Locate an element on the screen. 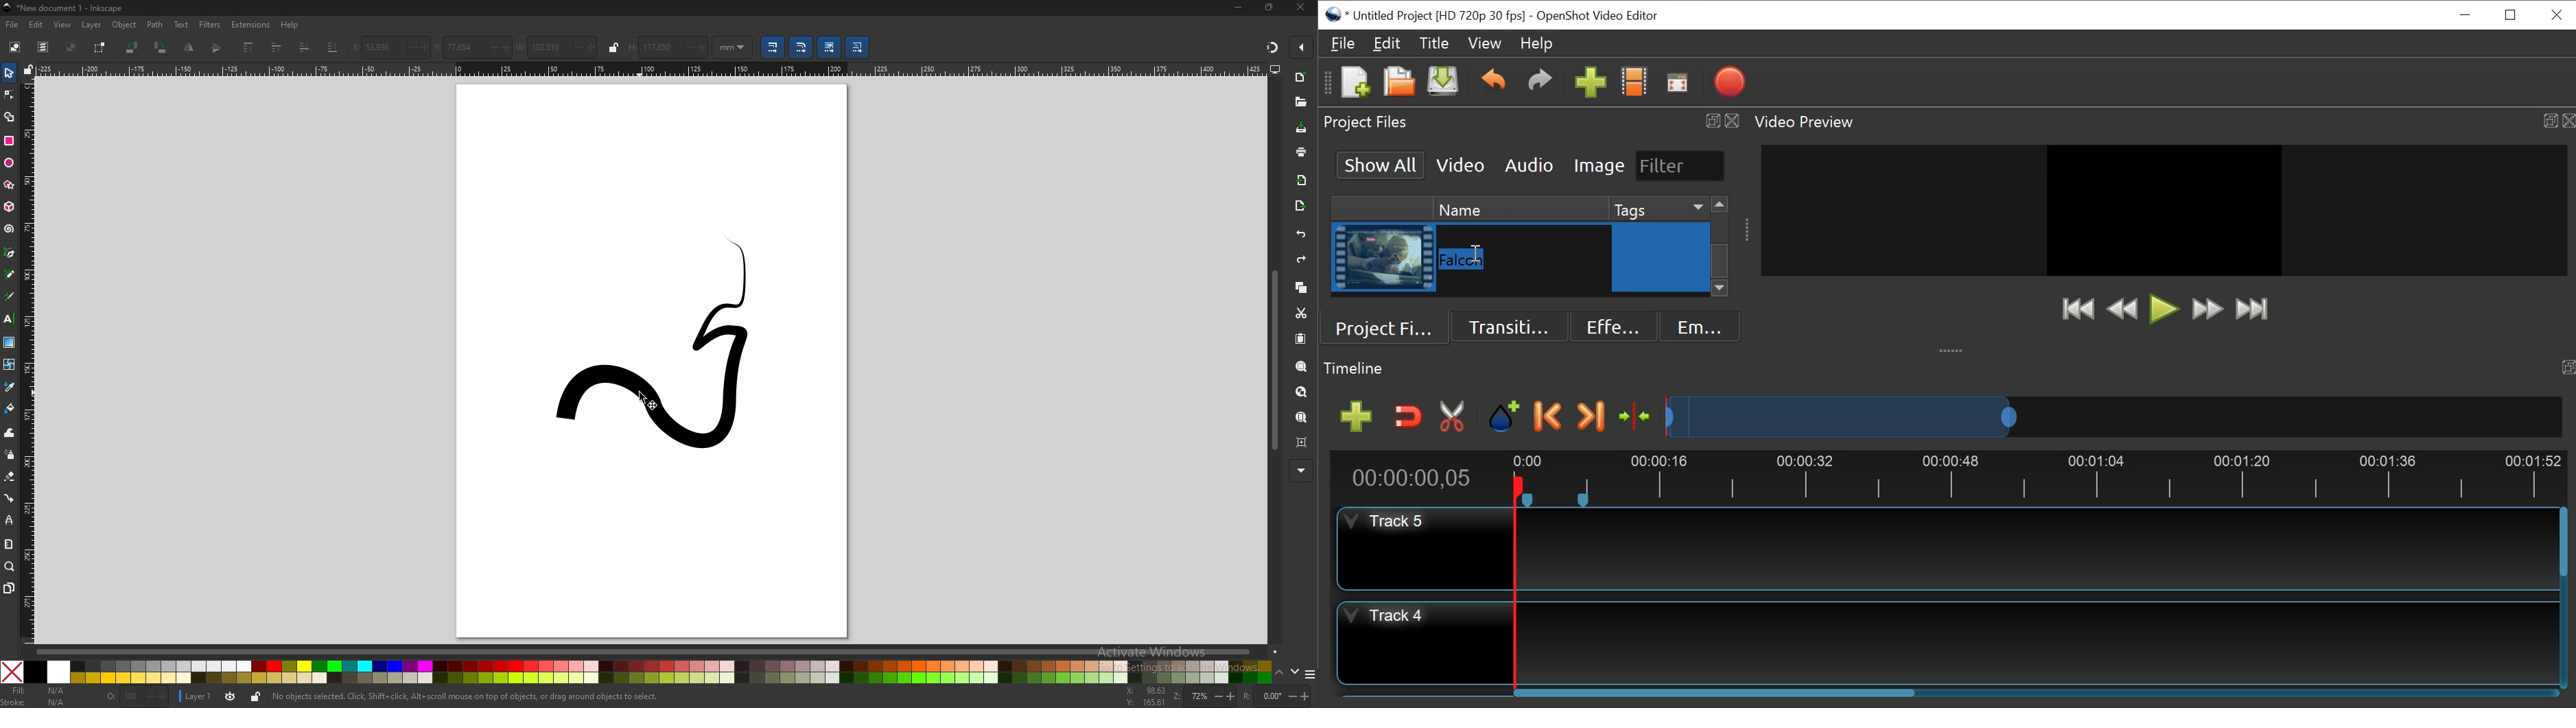 Image resolution: width=2576 pixels, height=728 pixels. Fullscreen is located at coordinates (1677, 83).